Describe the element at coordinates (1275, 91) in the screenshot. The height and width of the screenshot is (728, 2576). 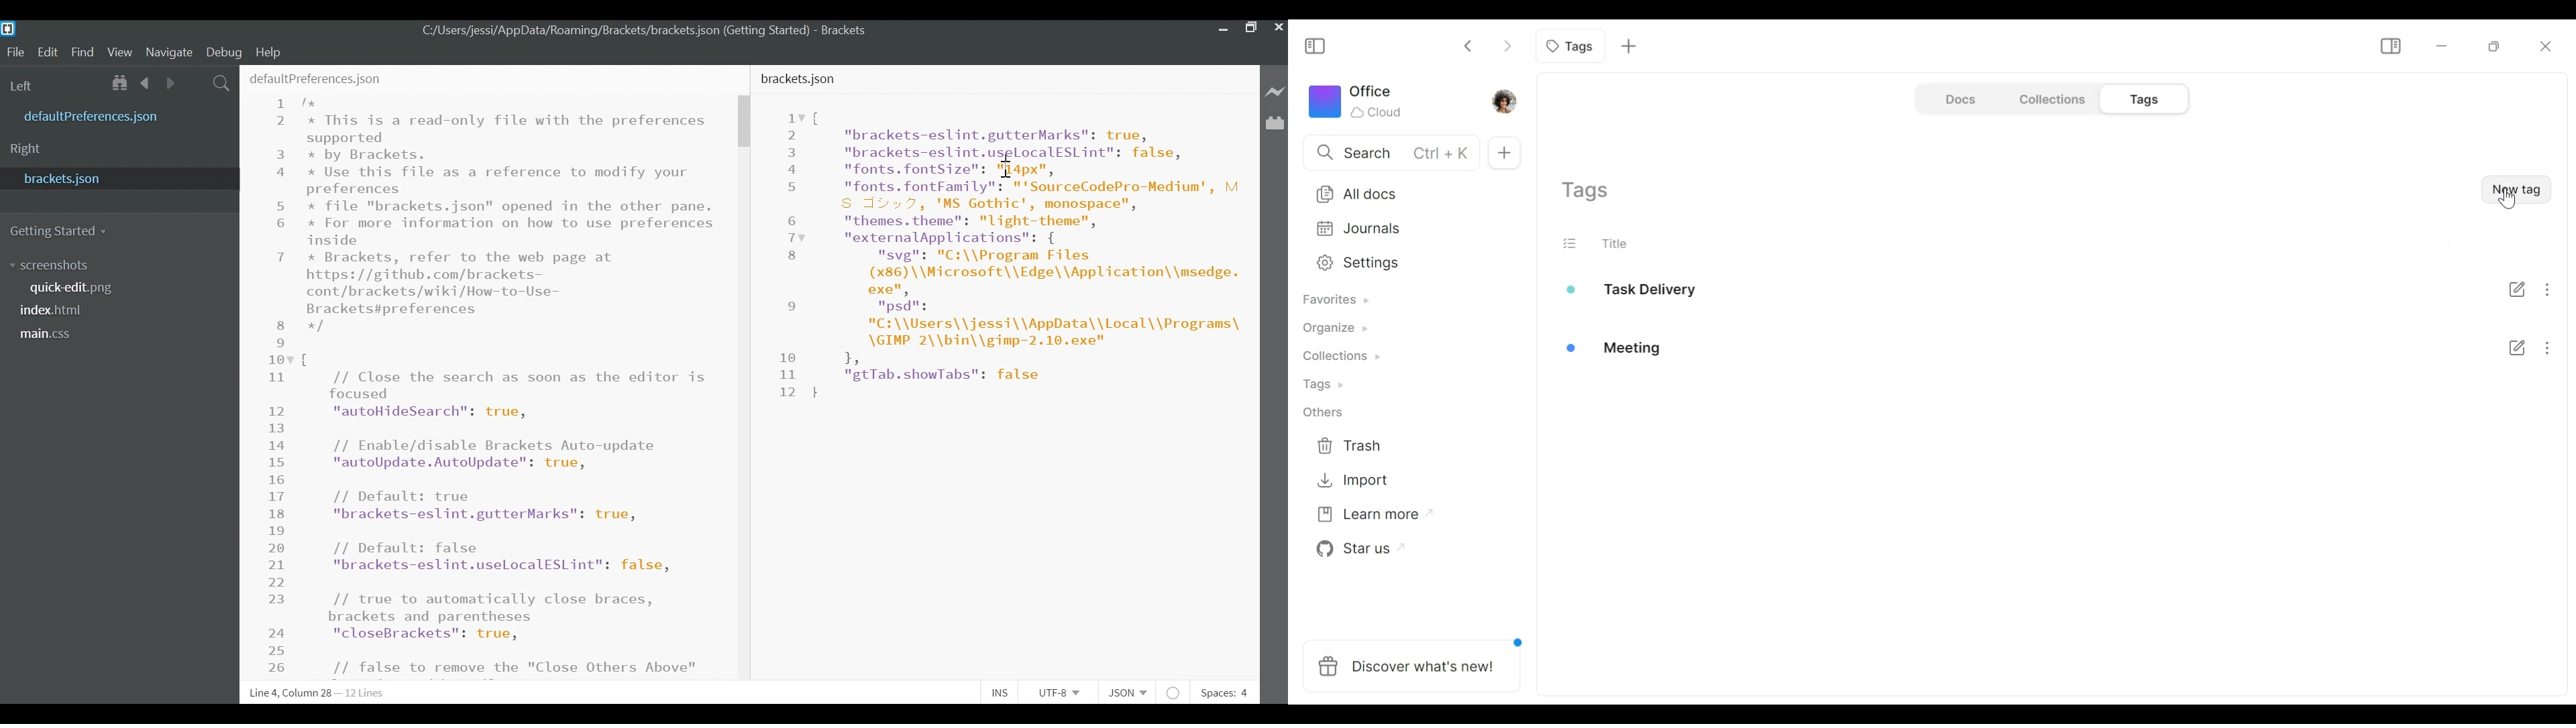
I see `Live Preview` at that location.